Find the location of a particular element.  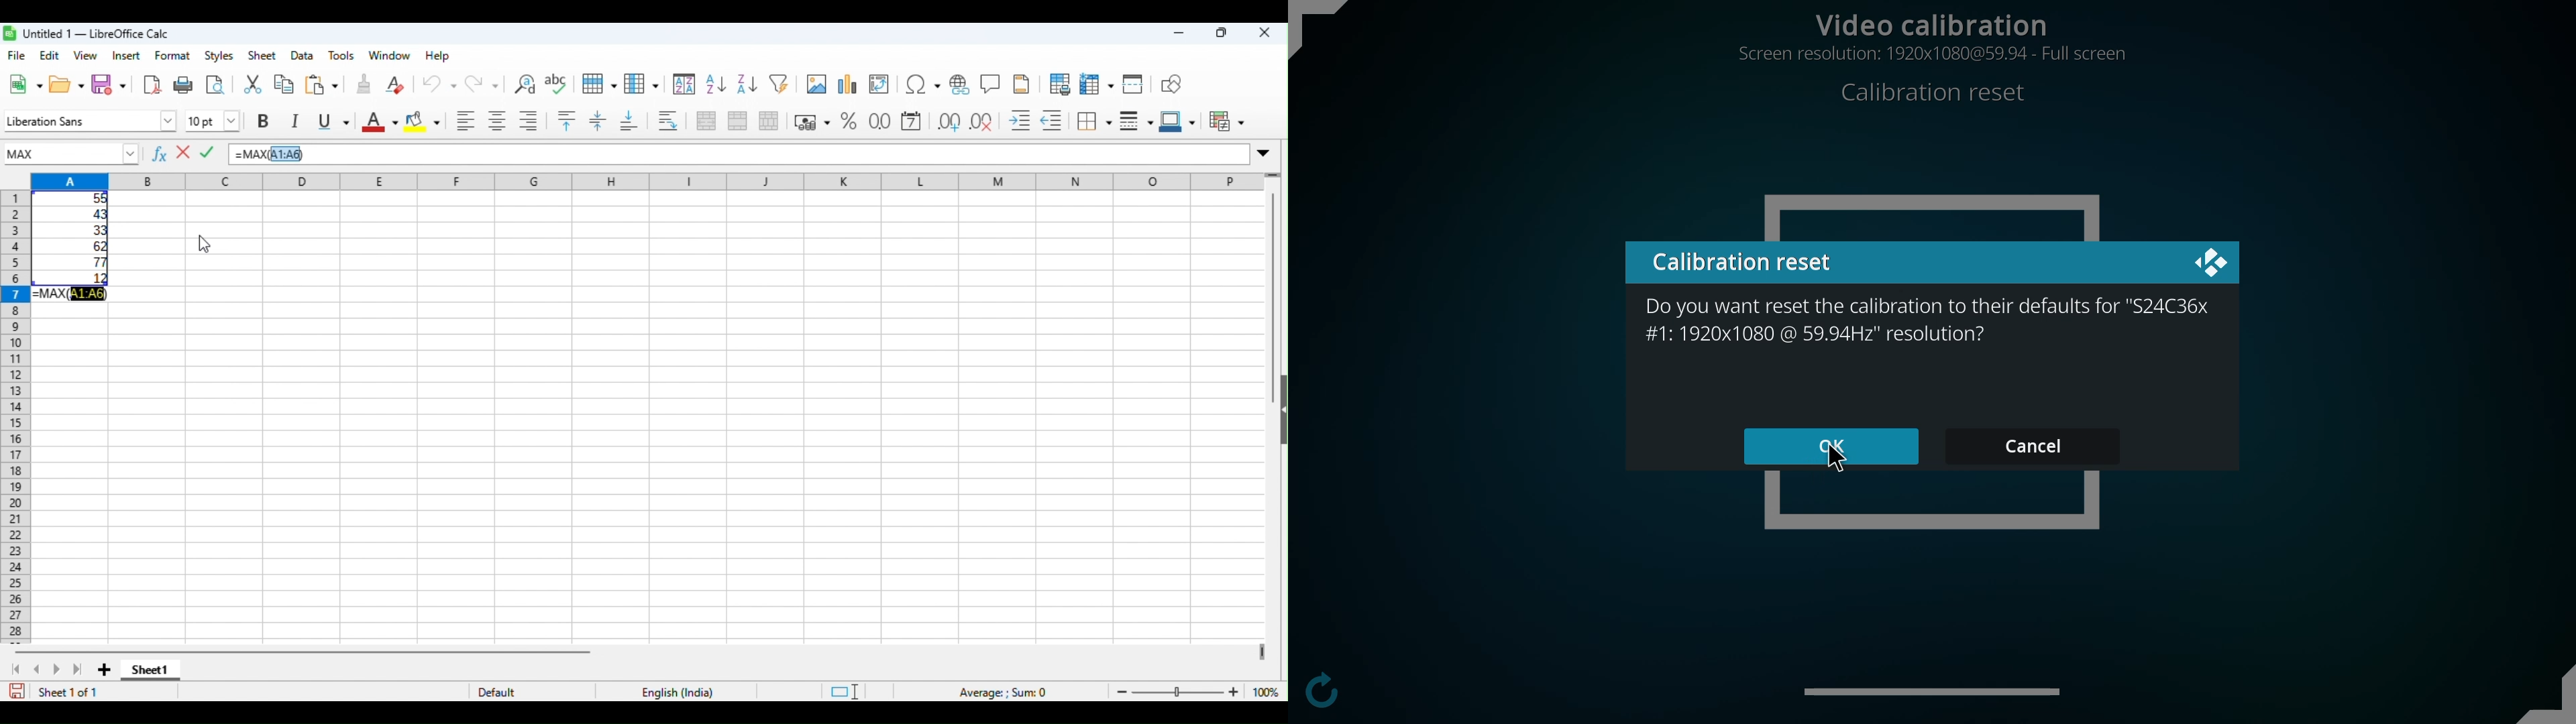

undo is located at coordinates (437, 85).